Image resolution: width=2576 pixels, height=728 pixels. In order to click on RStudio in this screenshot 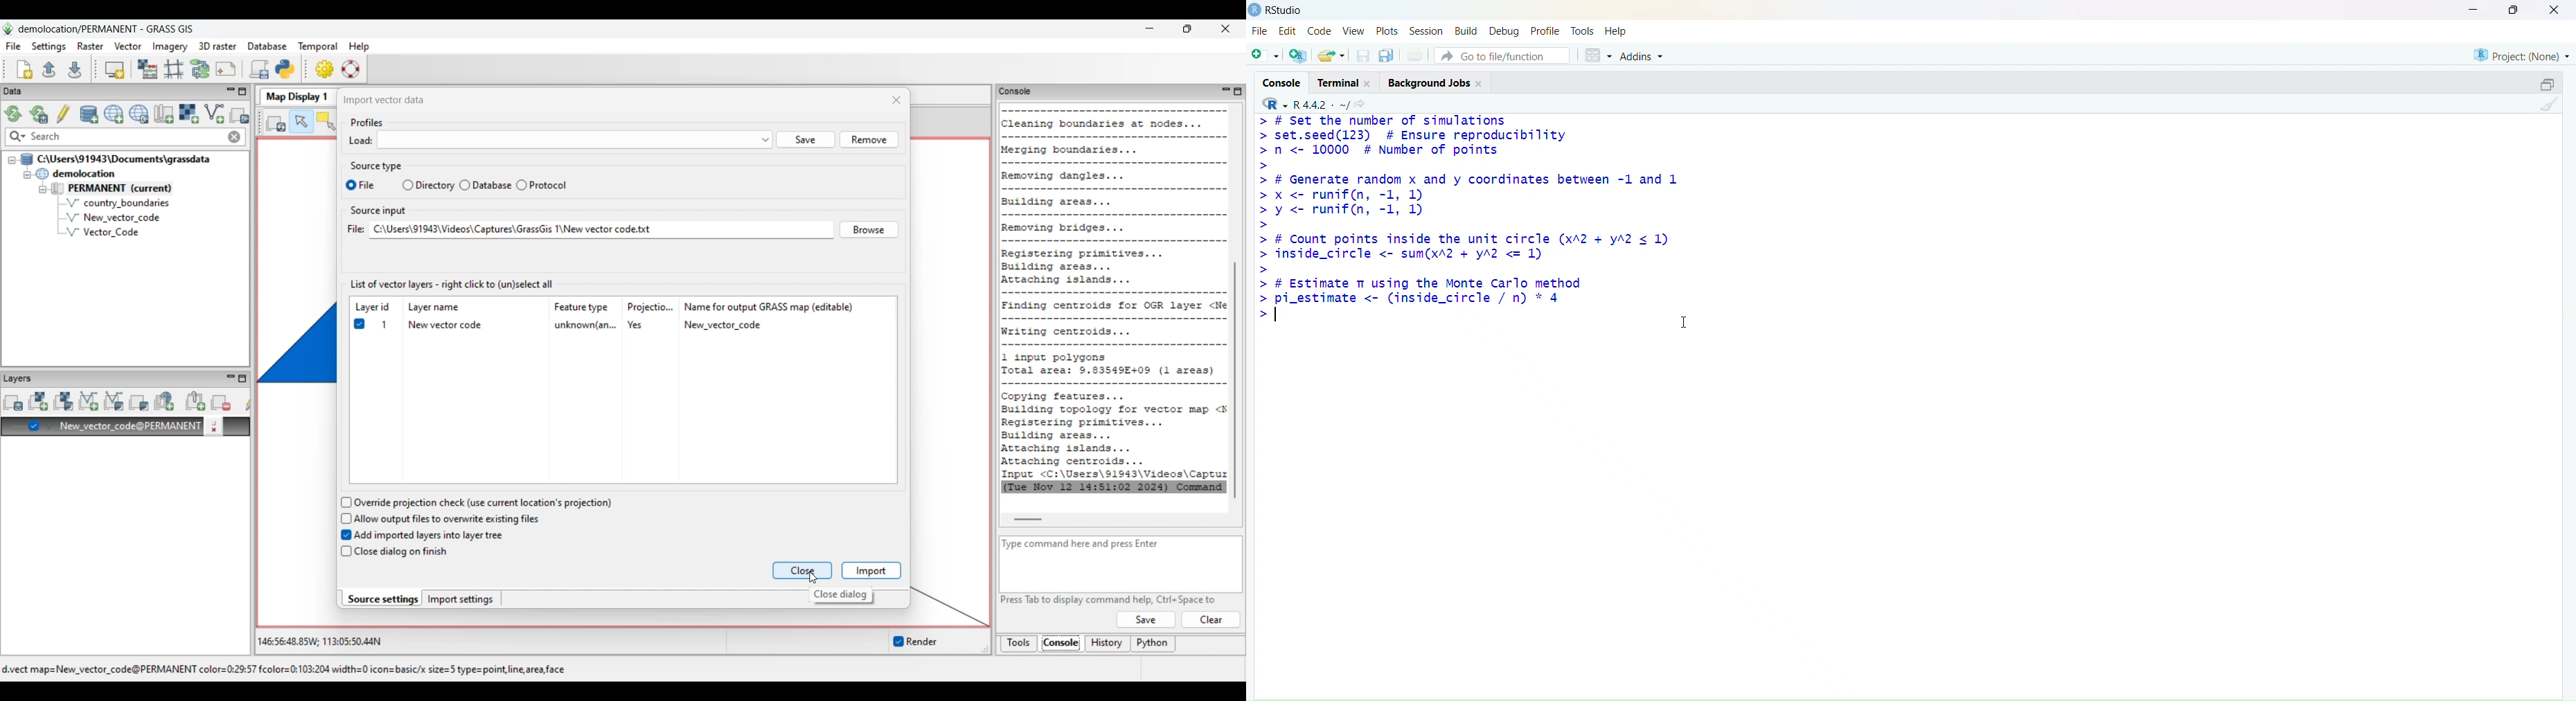, I will do `click(1280, 12)`.